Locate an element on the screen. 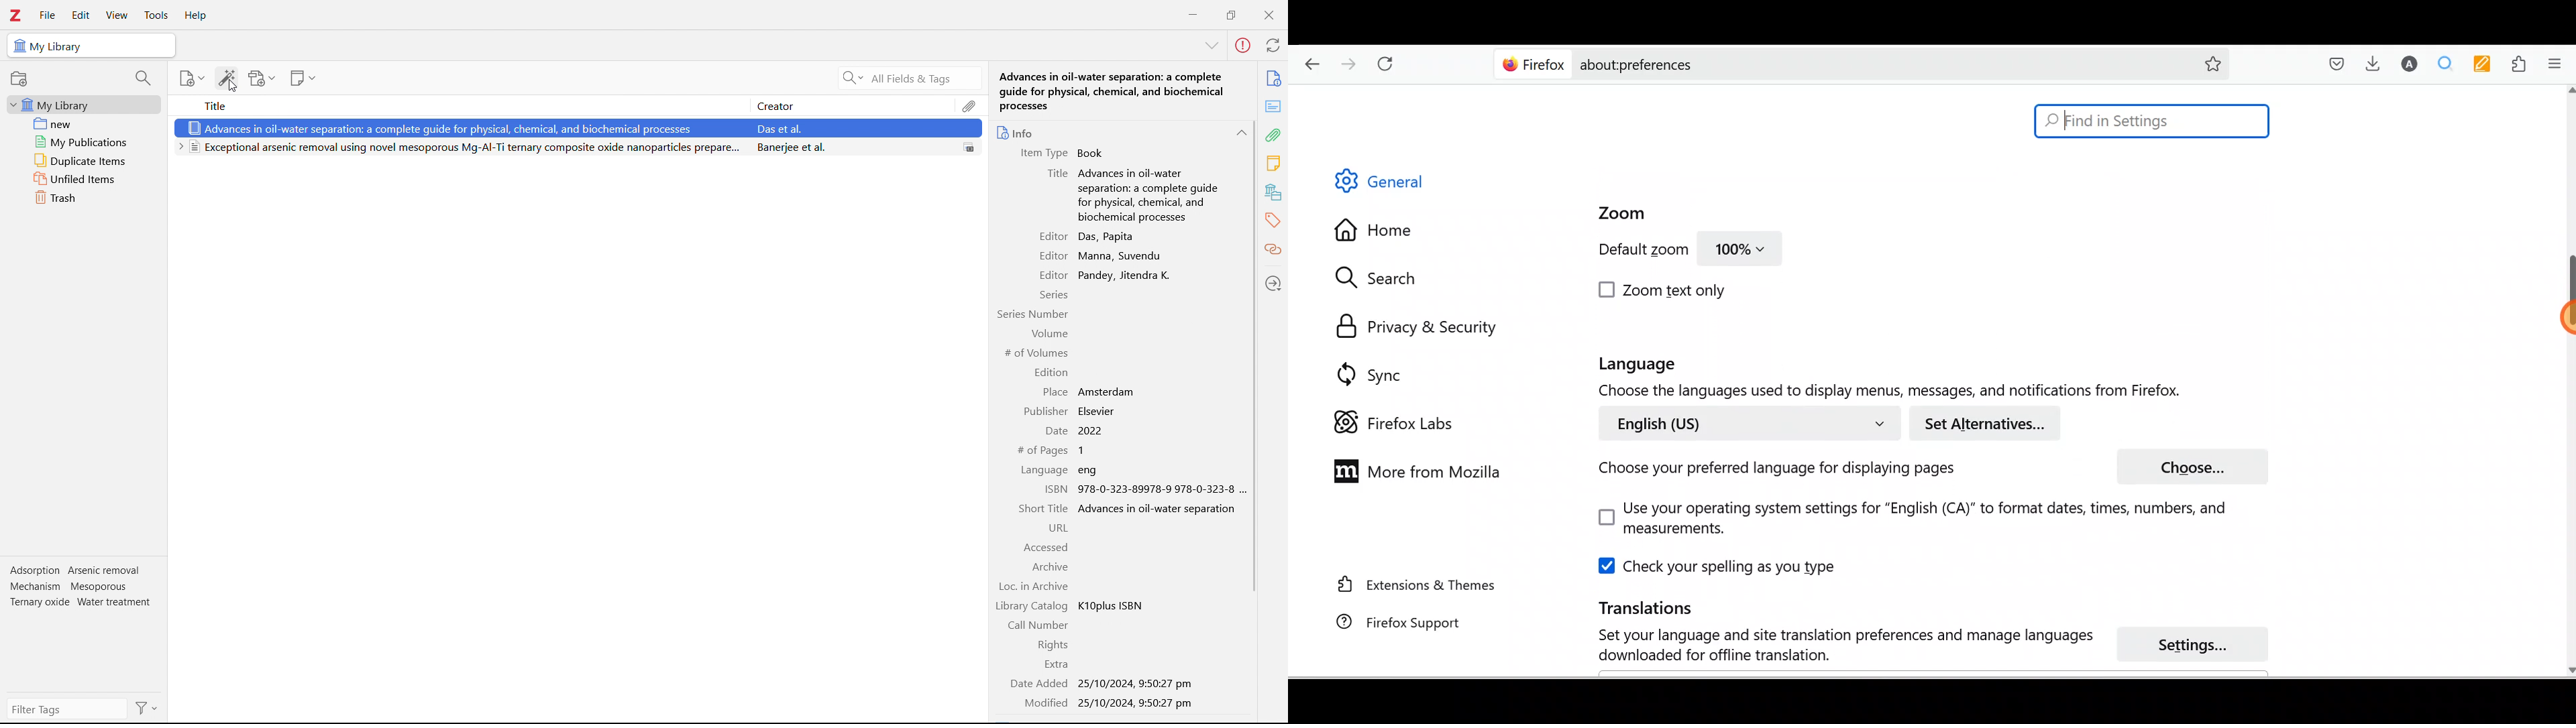  Modified is located at coordinates (1040, 704).